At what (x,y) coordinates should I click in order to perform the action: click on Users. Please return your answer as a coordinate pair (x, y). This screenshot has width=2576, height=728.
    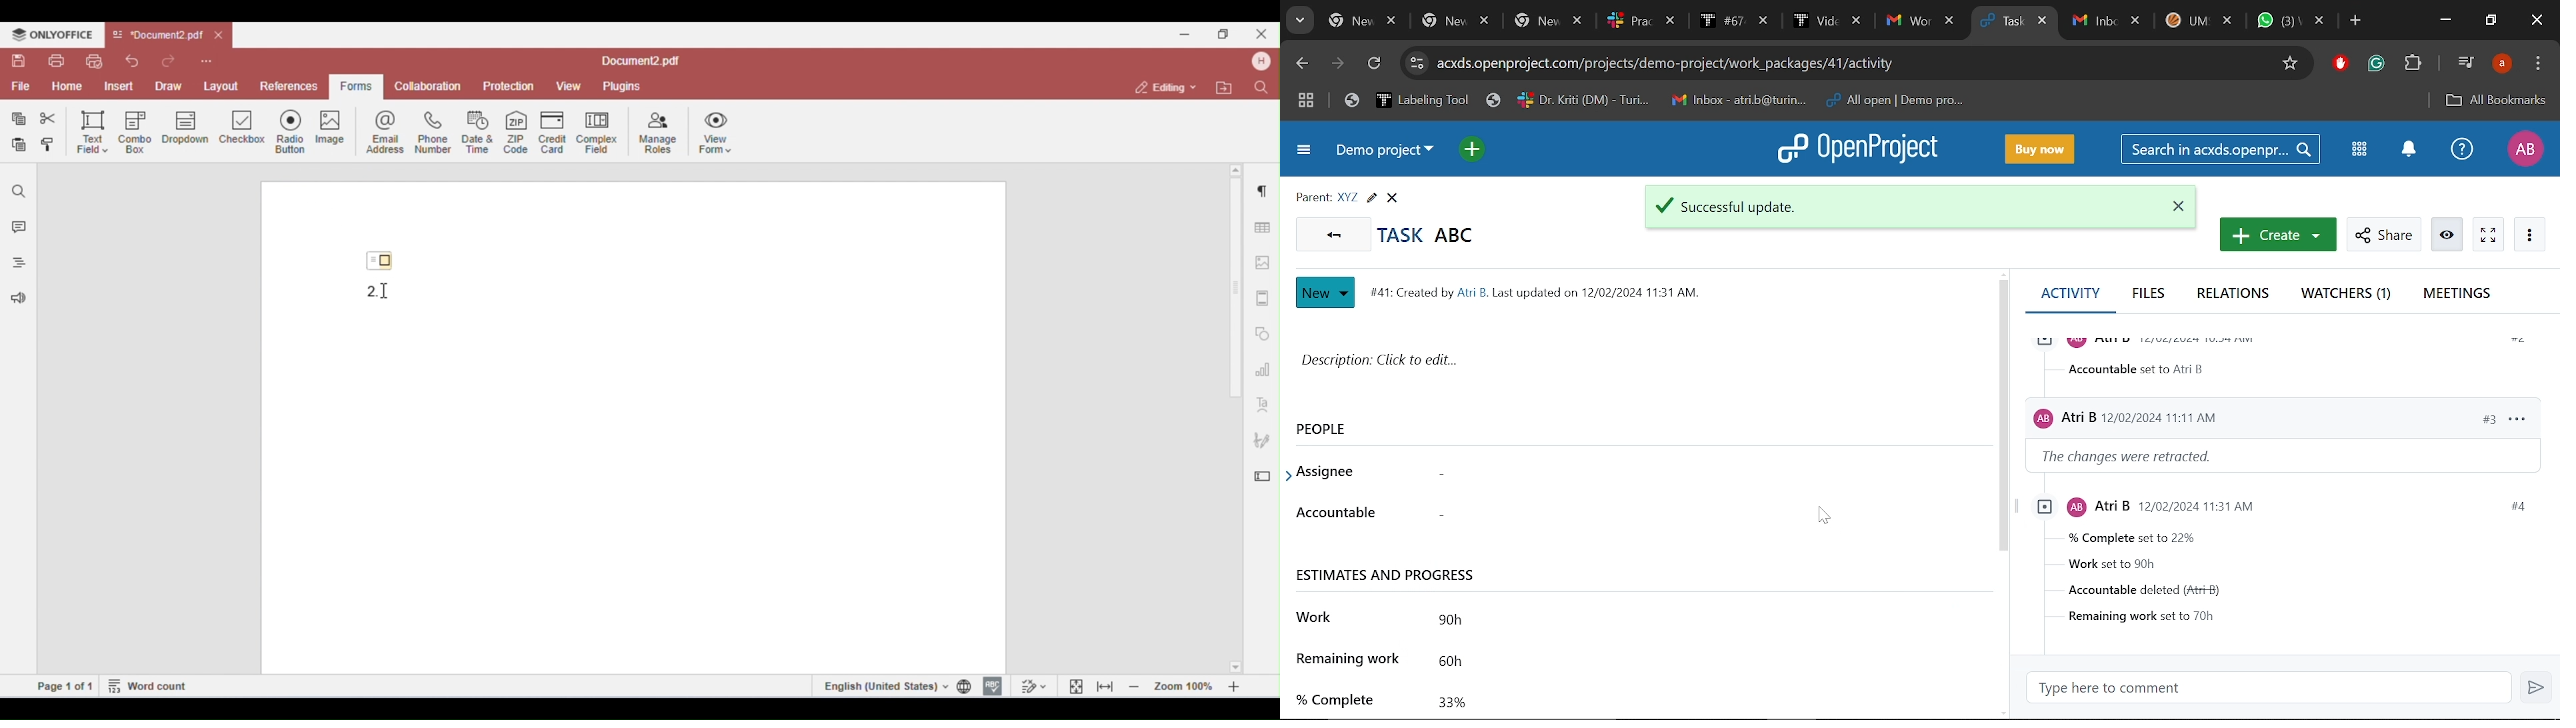
    Looking at the image, I should click on (2222, 414).